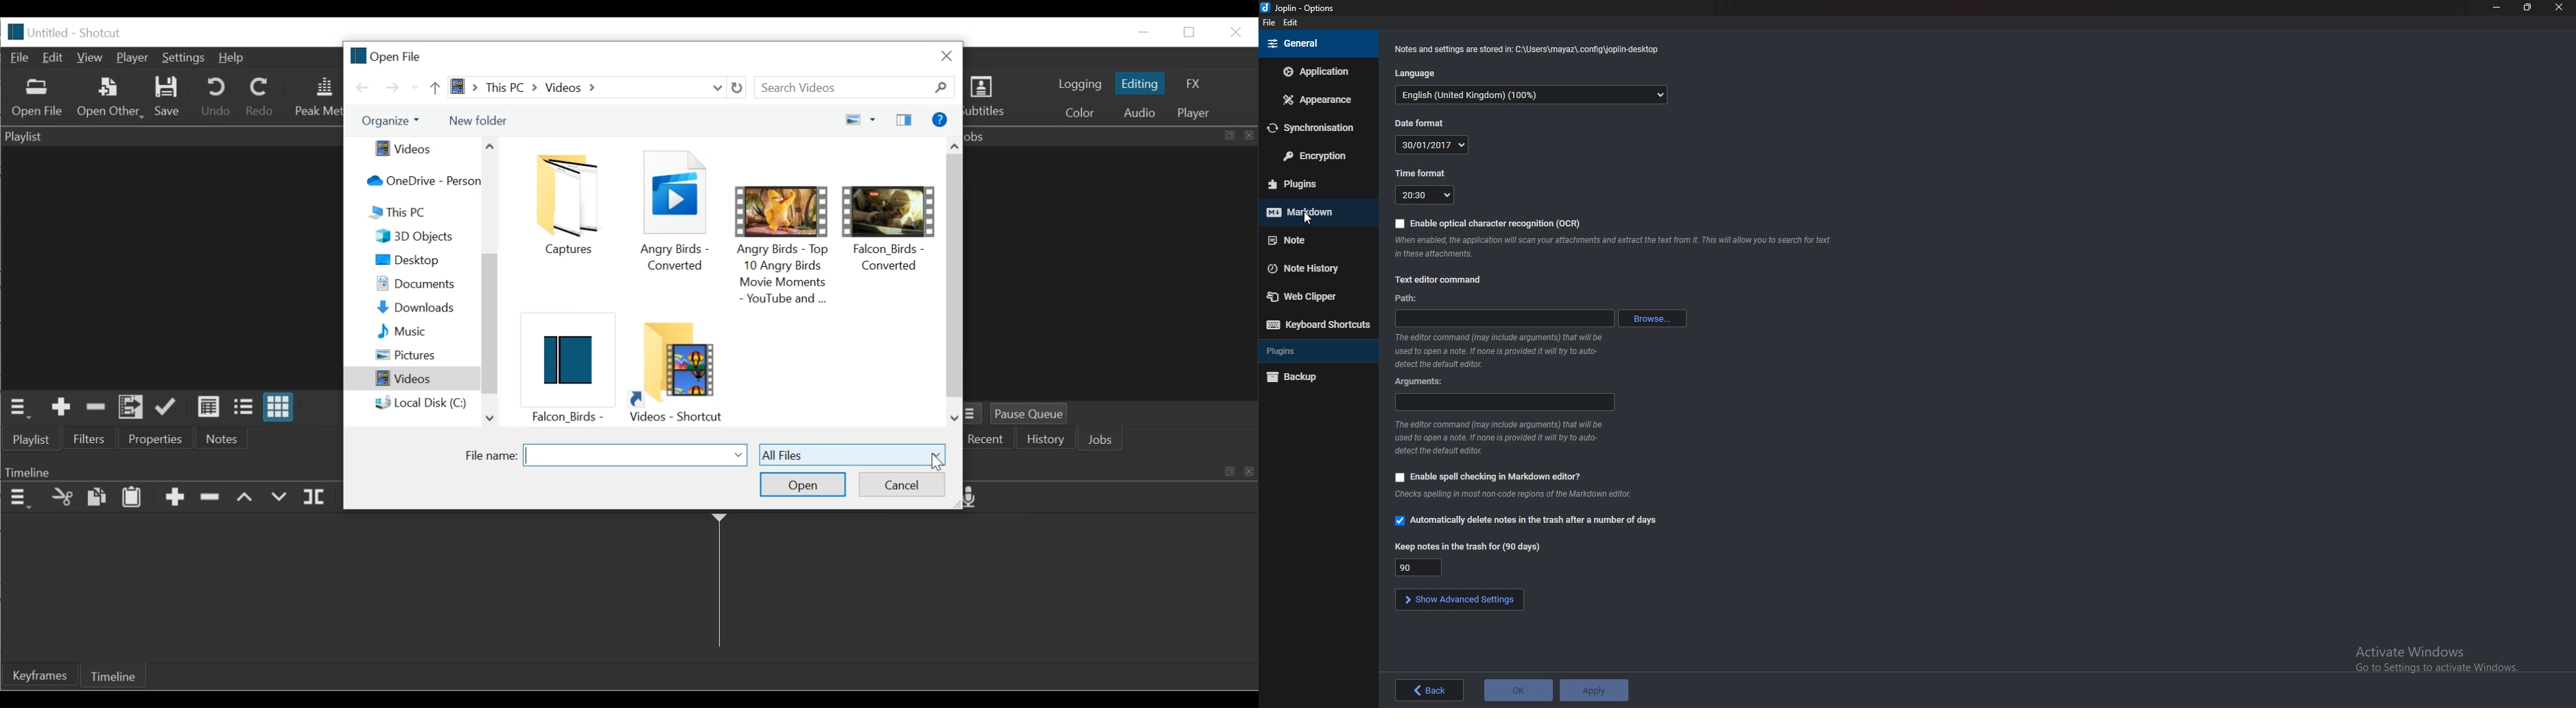 Image resolution: width=2576 pixels, height=728 pixels. I want to click on Pause Queue, so click(1036, 414).